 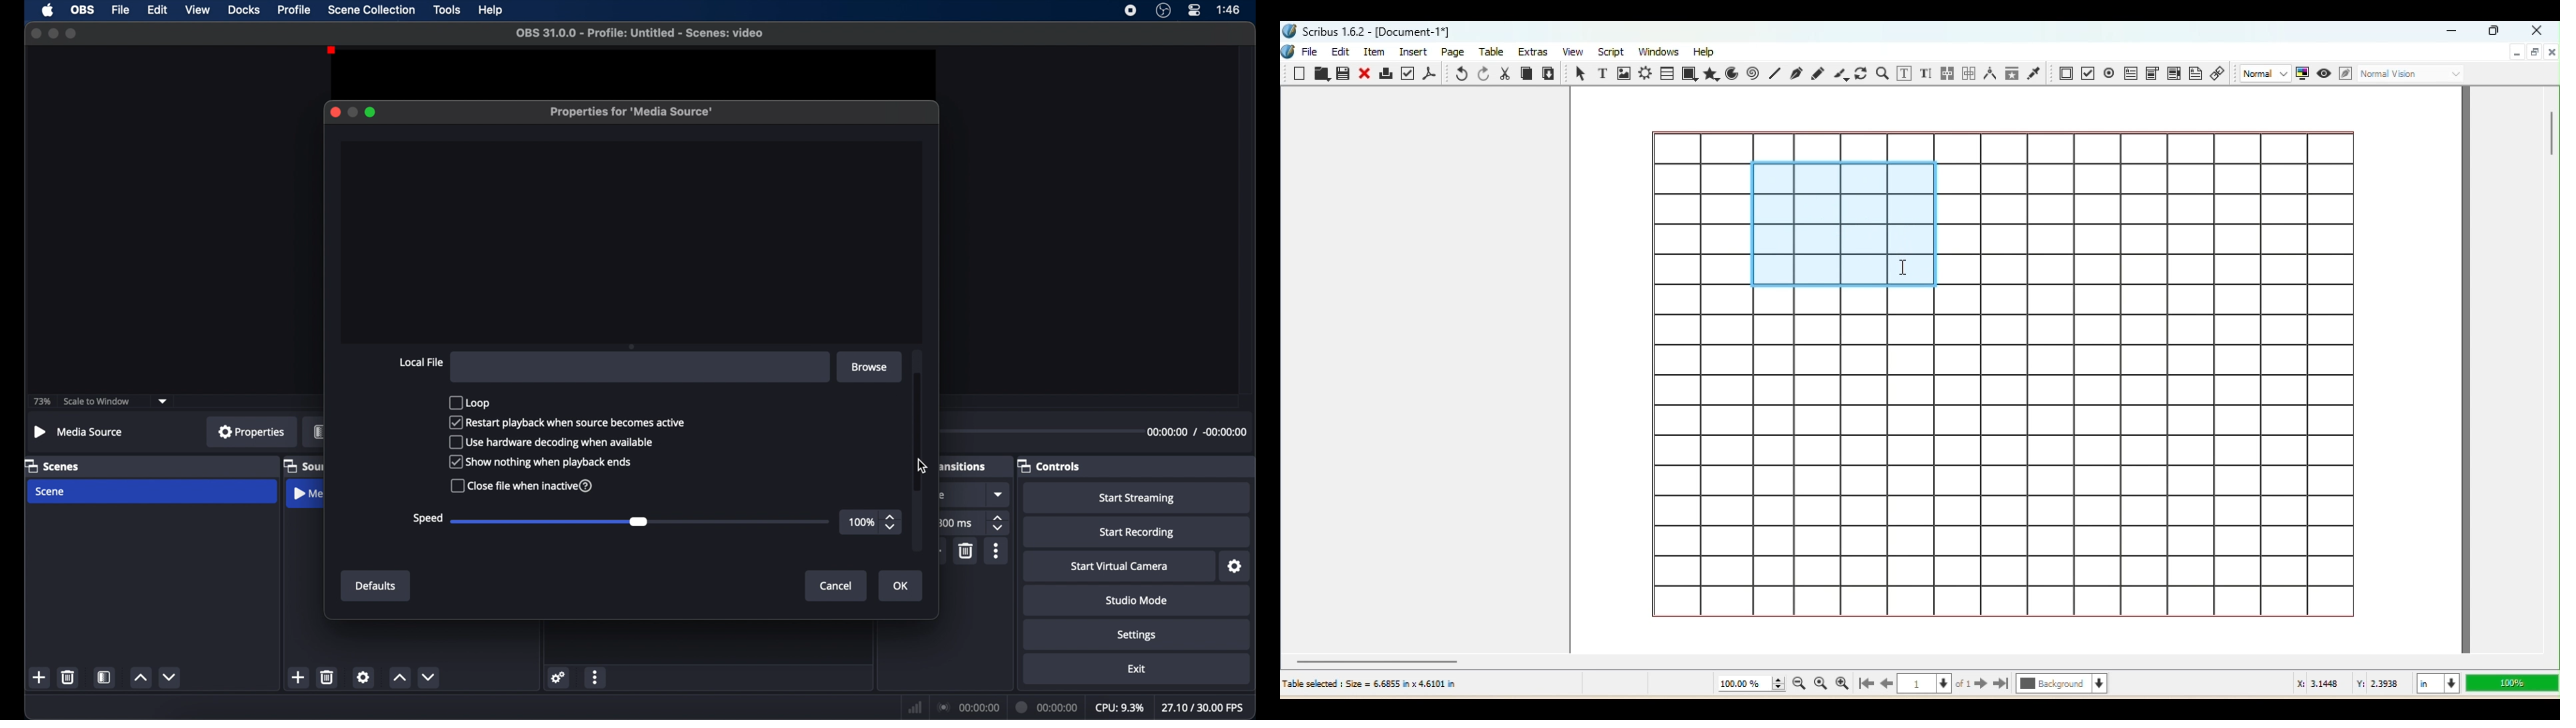 What do you see at coordinates (429, 677) in the screenshot?
I see `decrement` at bounding box center [429, 677].